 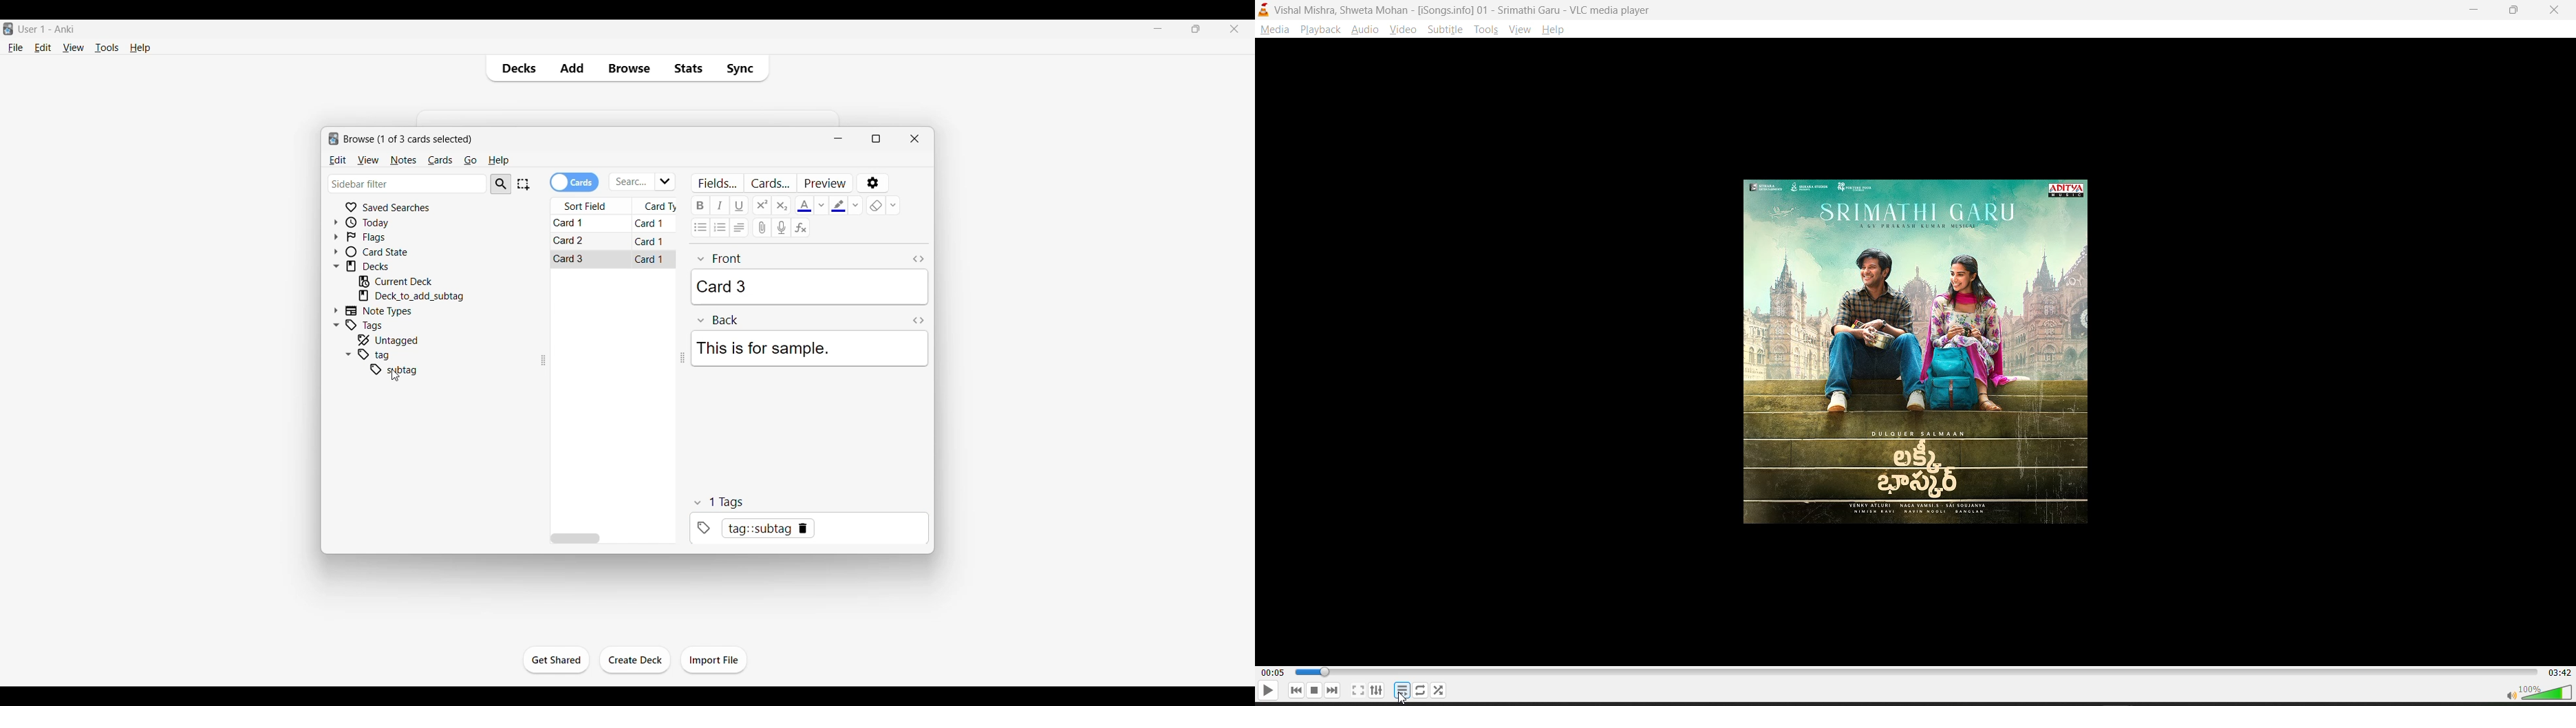 What do you see at coordinates (498, 161) in the screenshot?
I see `Help menu` at bounding box center [498, 161].